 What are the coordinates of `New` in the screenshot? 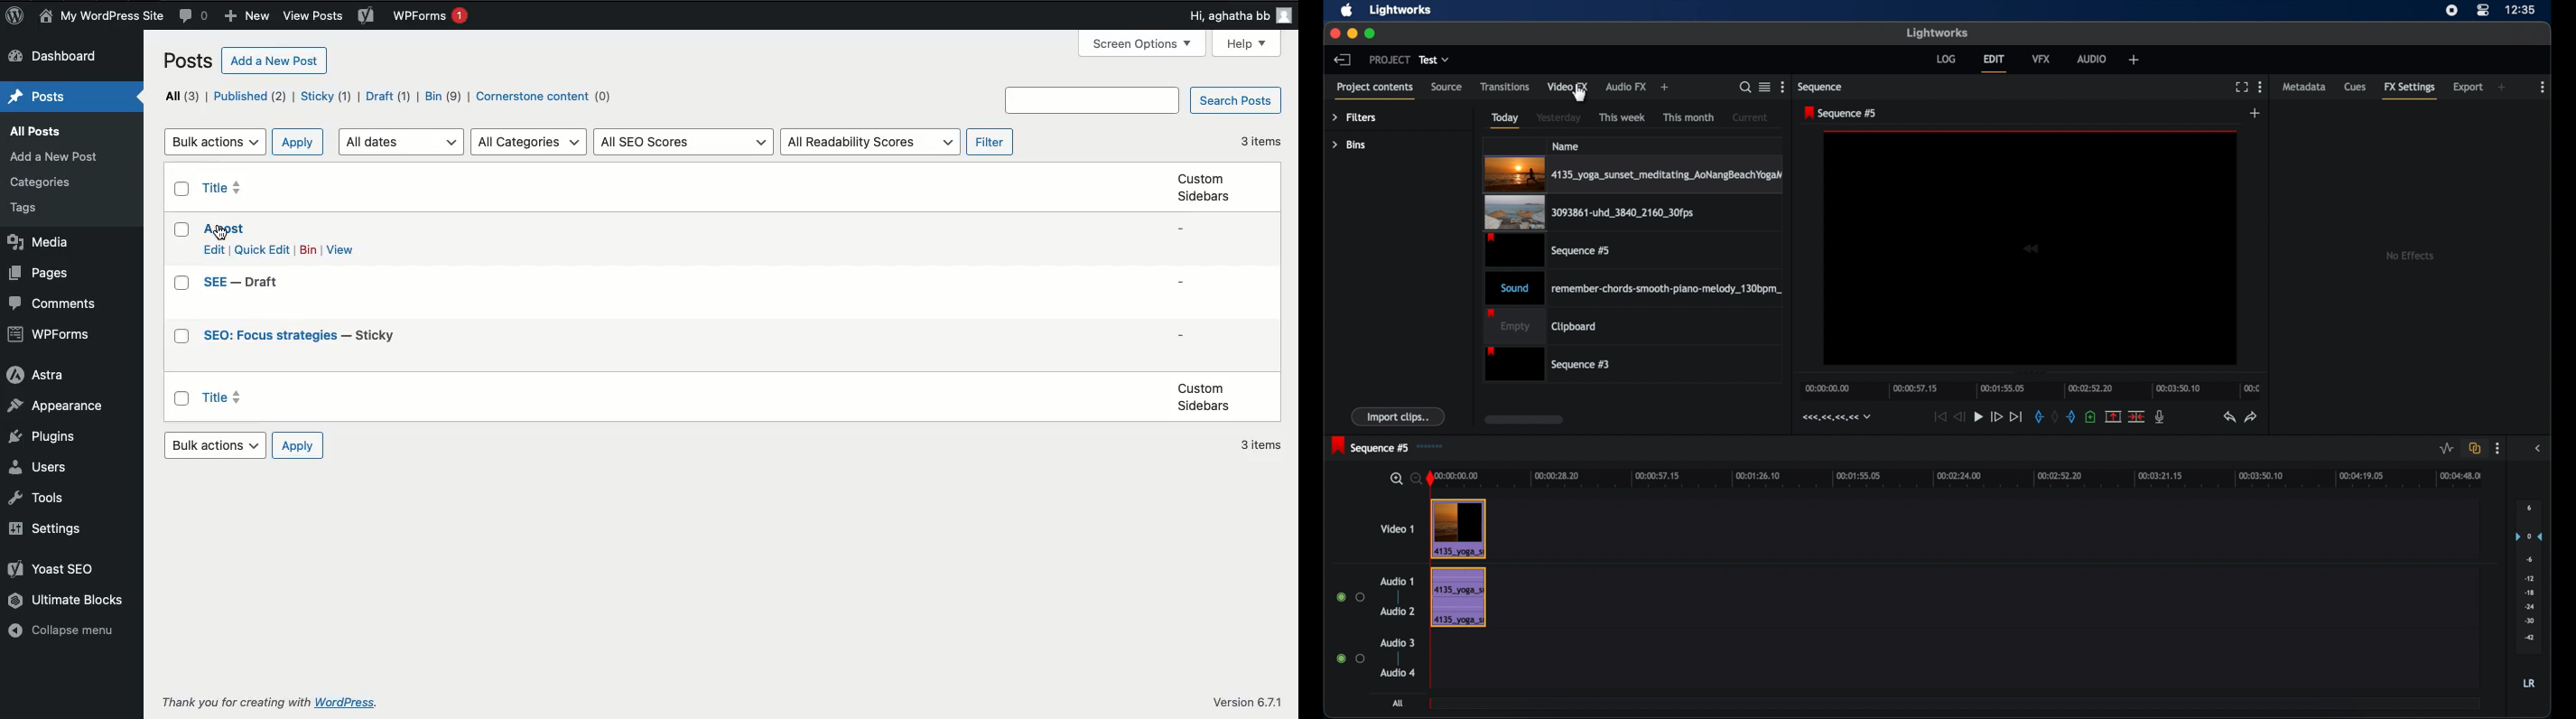 It's located at (246, 15).